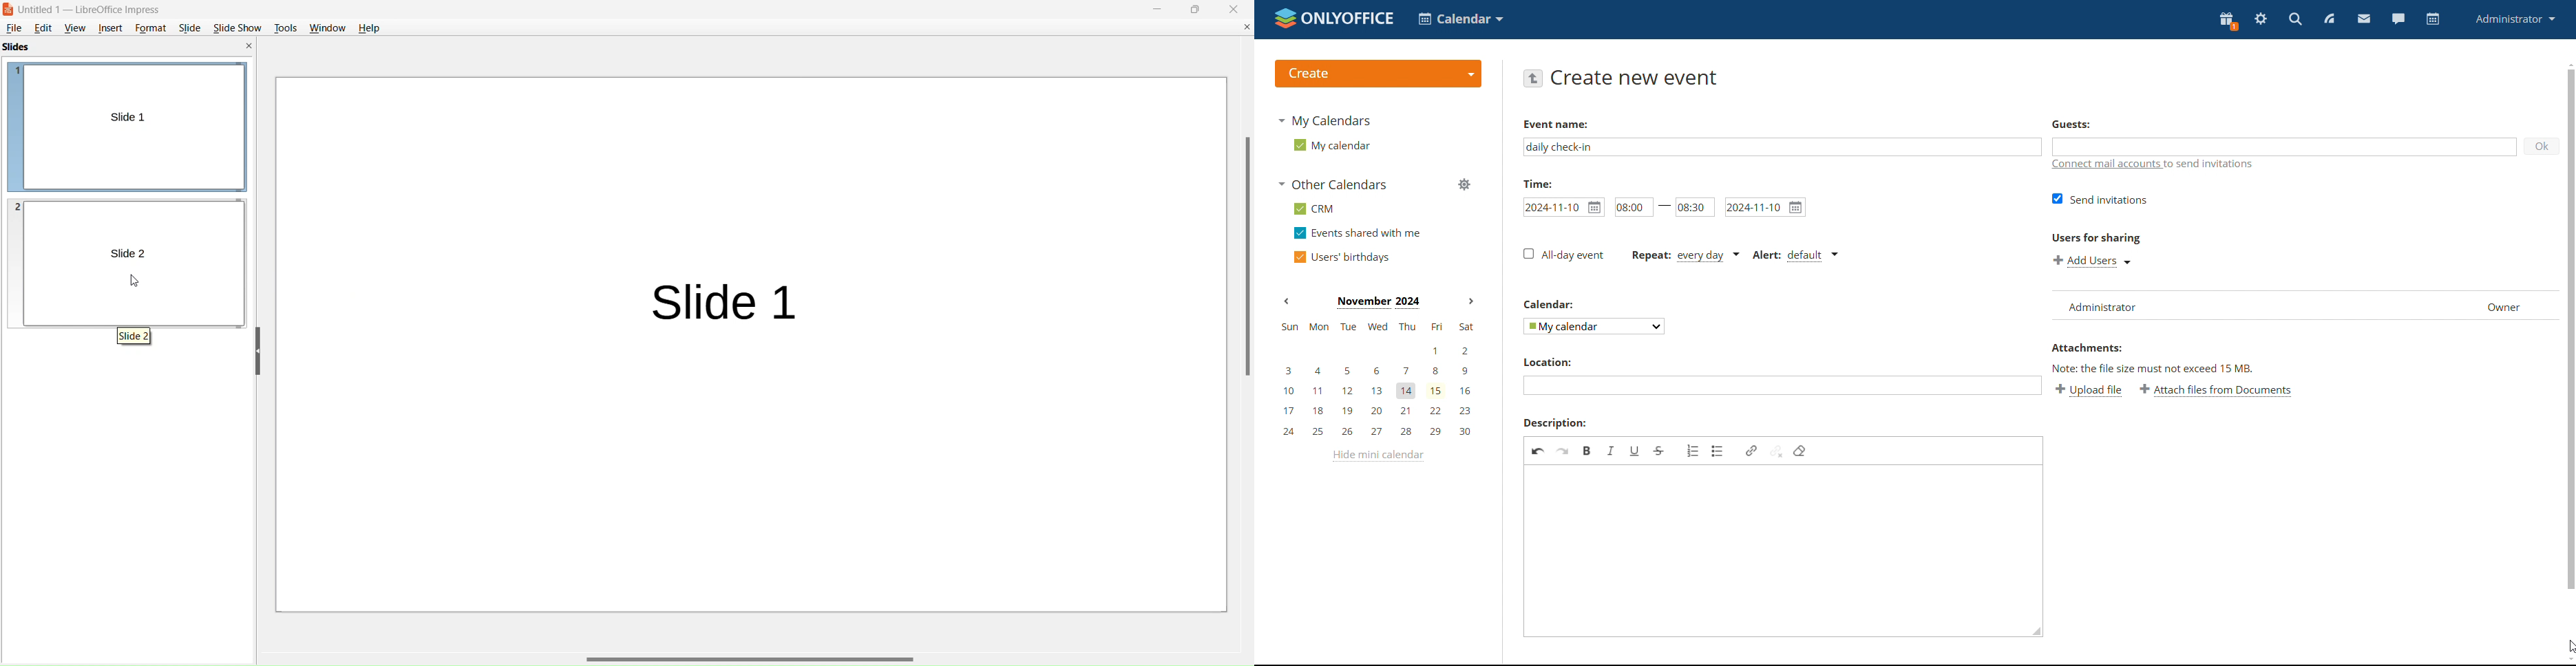 The height and width of the screenshot is (672, 2576). I want to click on end time, so click(1695, 208).